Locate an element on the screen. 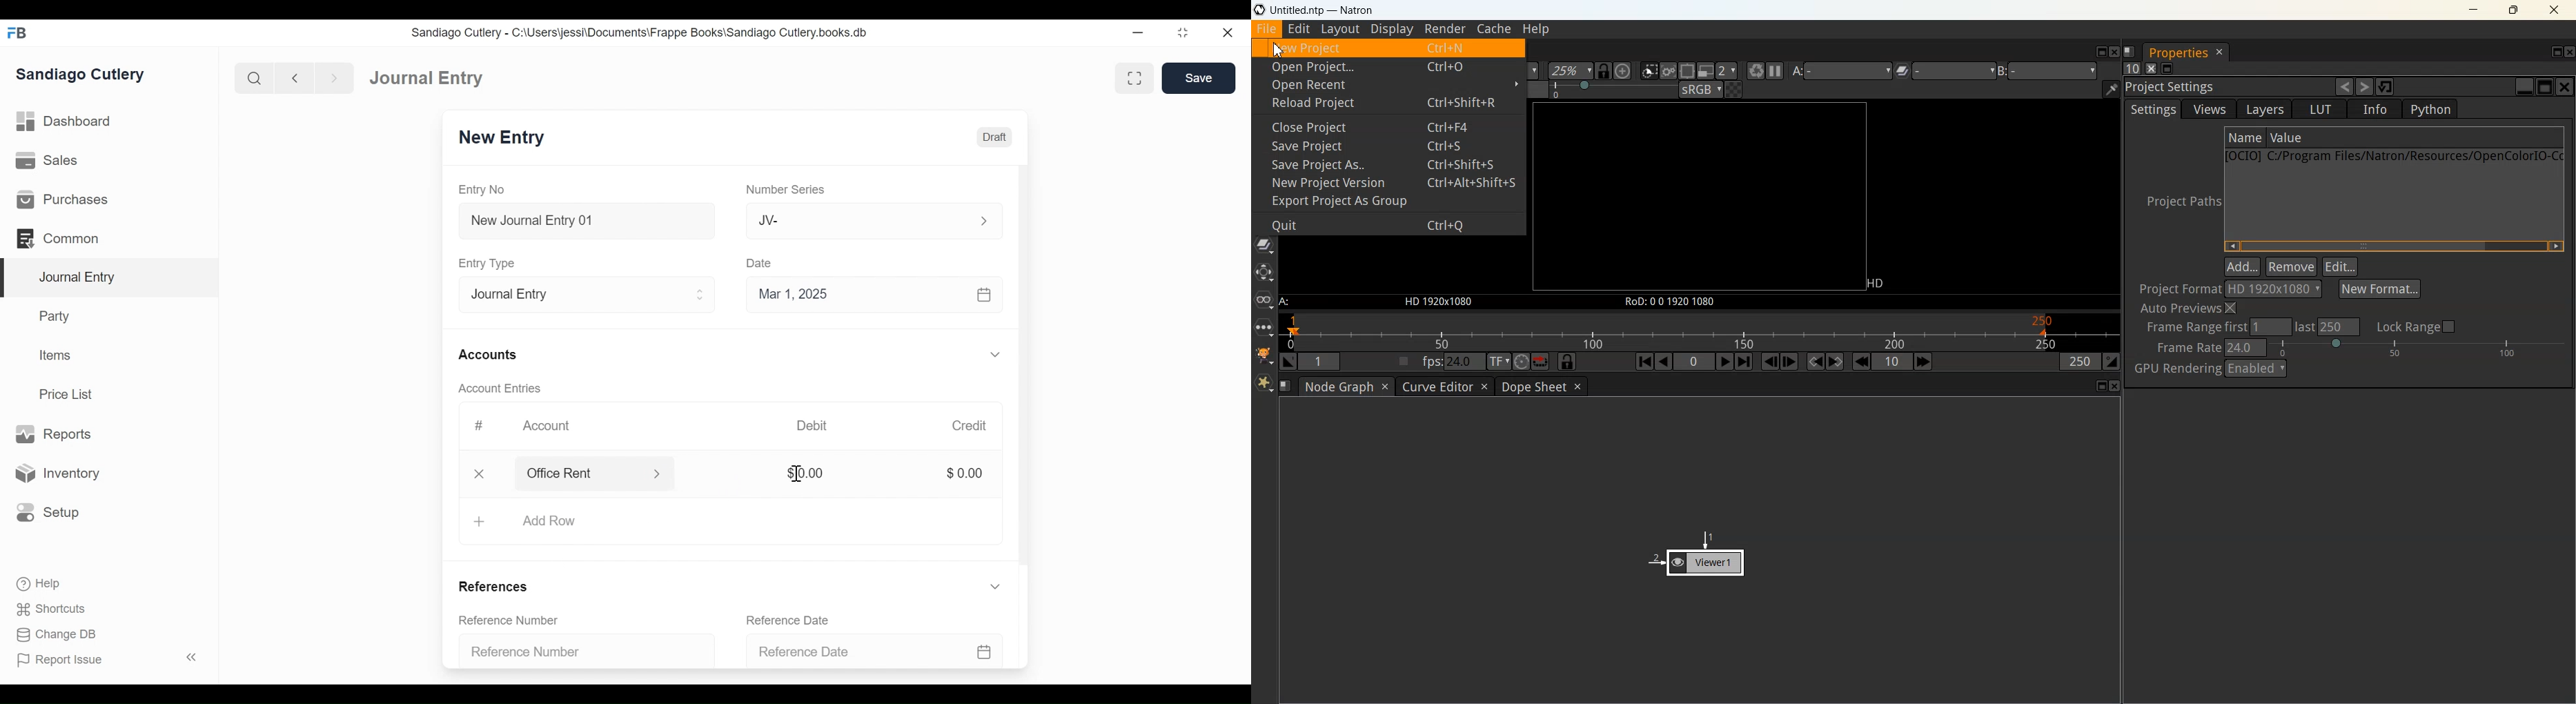 Image resolution: width=2576 pixels, height=728 pixels. Reference Date is located at coordinates (789, 619).